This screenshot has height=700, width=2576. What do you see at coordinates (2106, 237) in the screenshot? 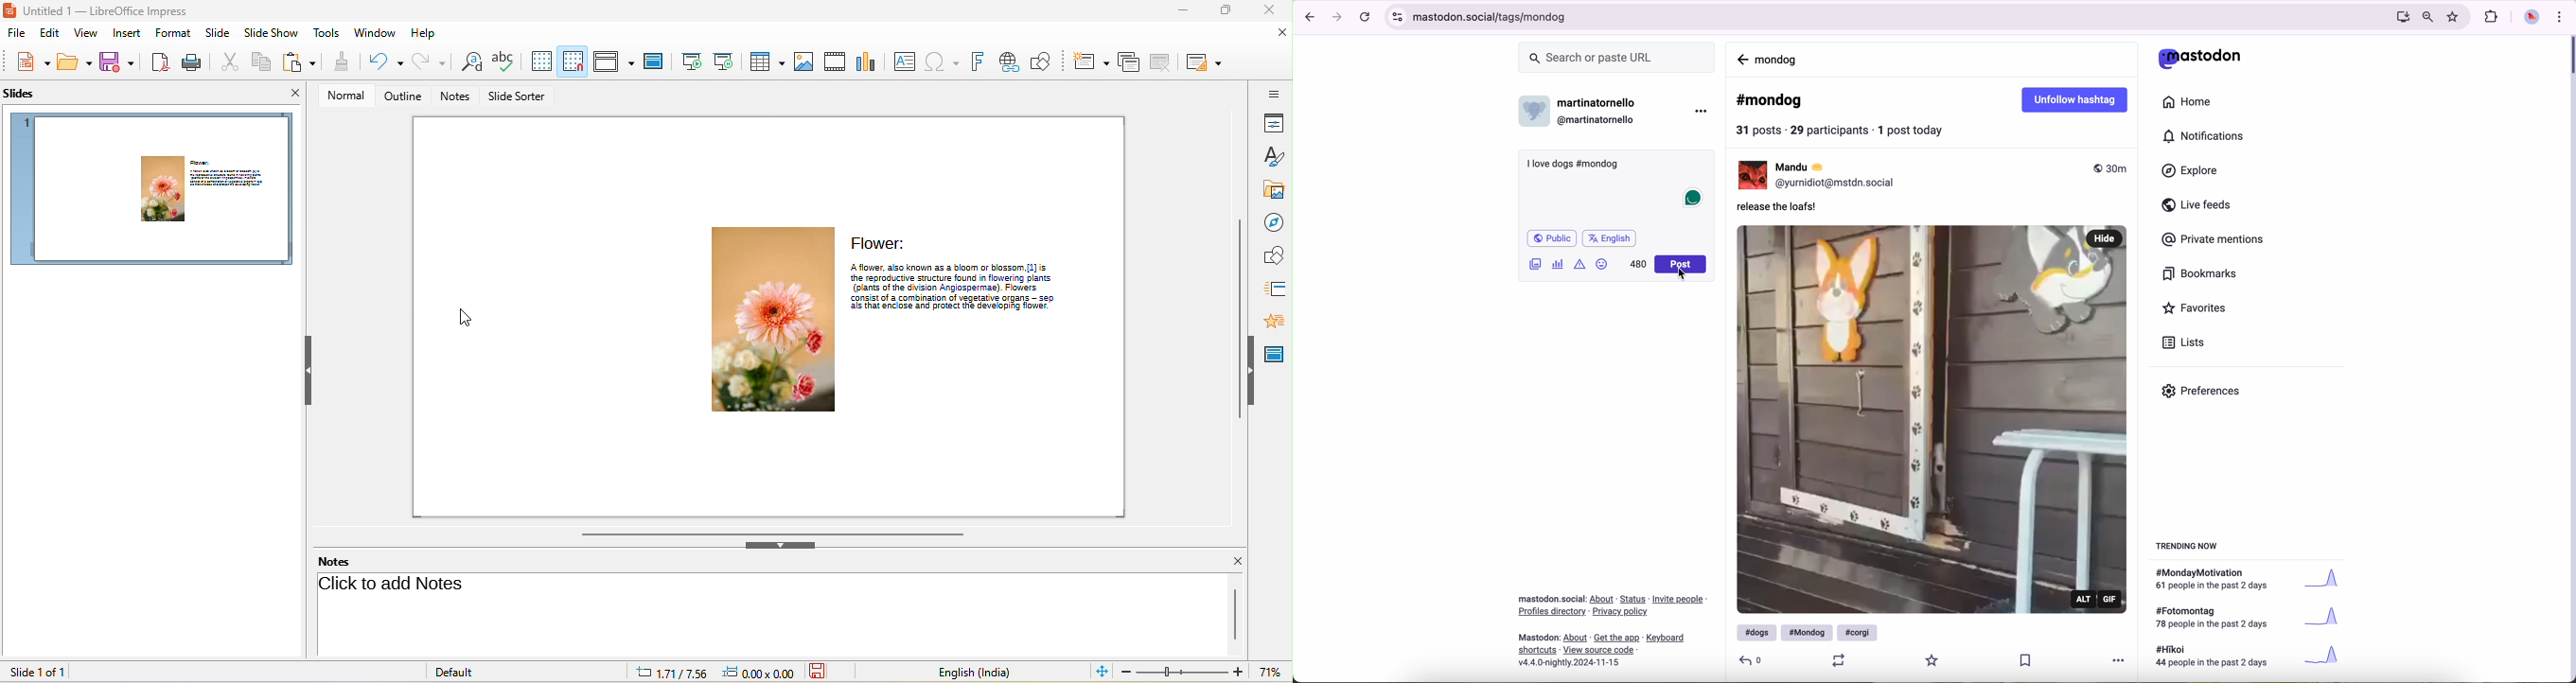
I see `hide` at bounding box center [2106, 237].